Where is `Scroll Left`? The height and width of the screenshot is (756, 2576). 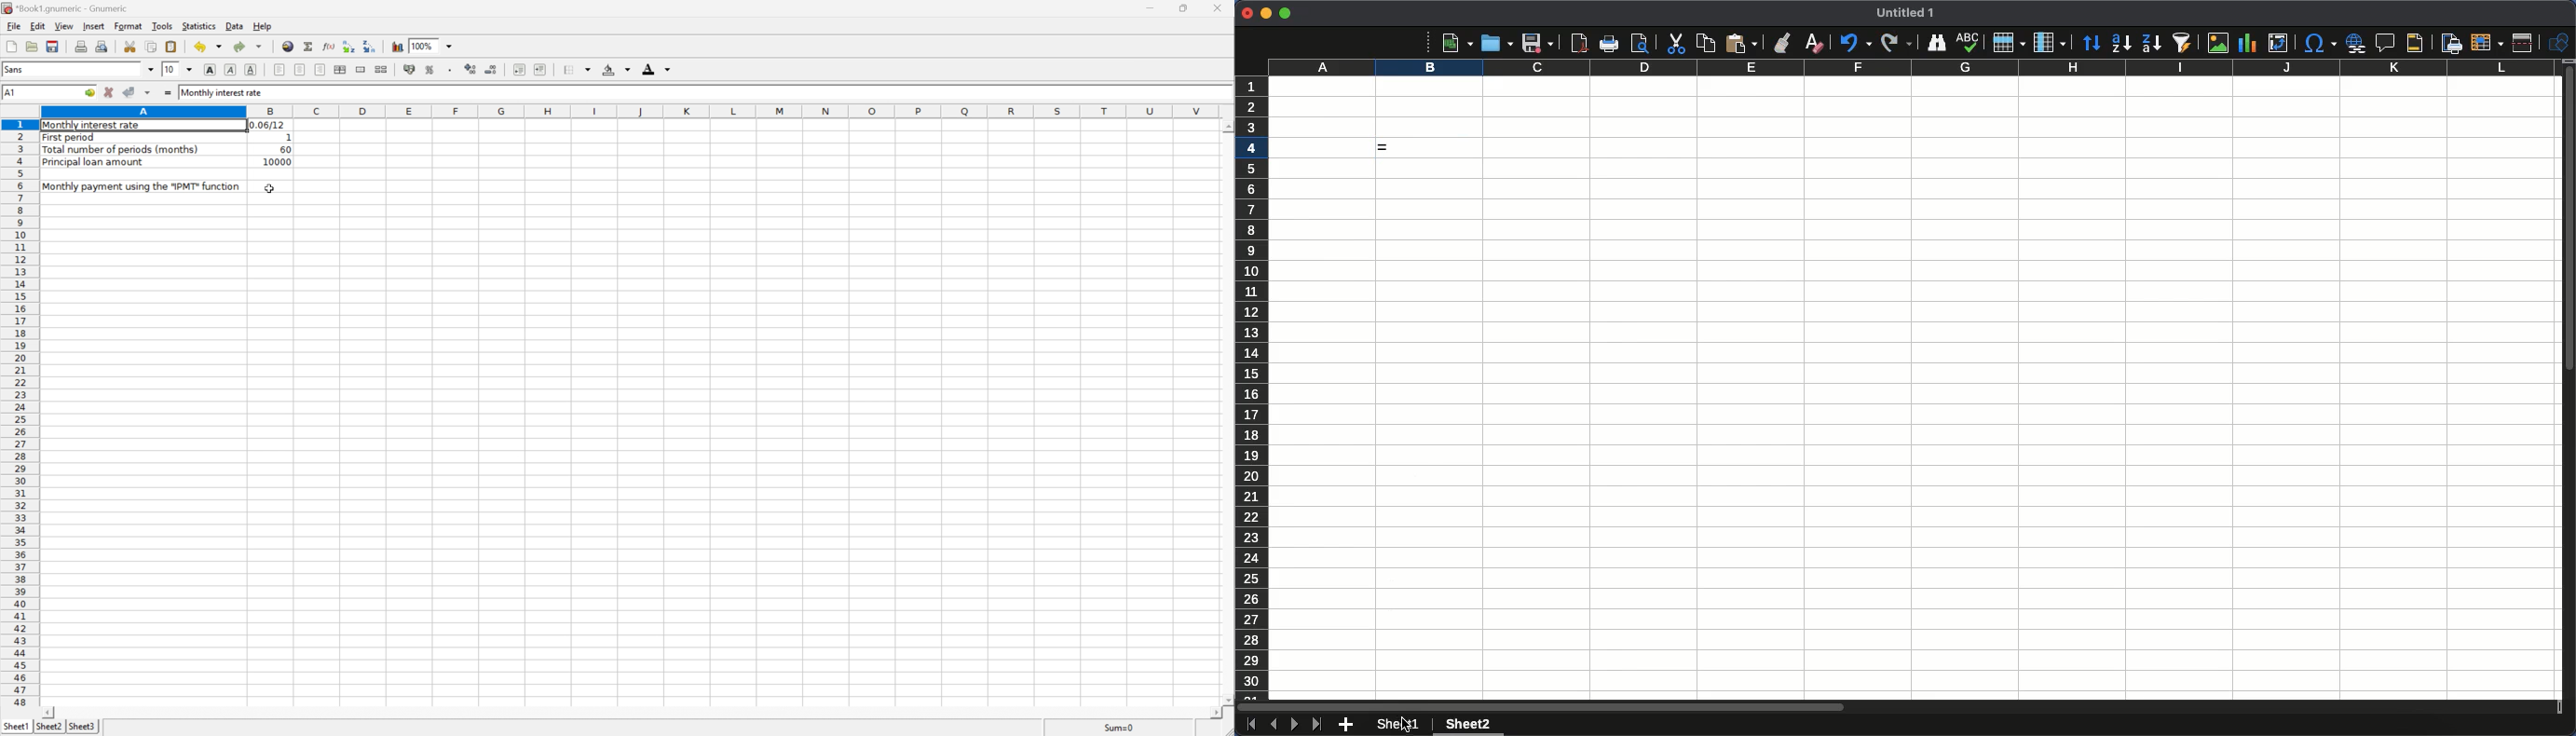
Scroll Left is located at coordinates (50, 711).